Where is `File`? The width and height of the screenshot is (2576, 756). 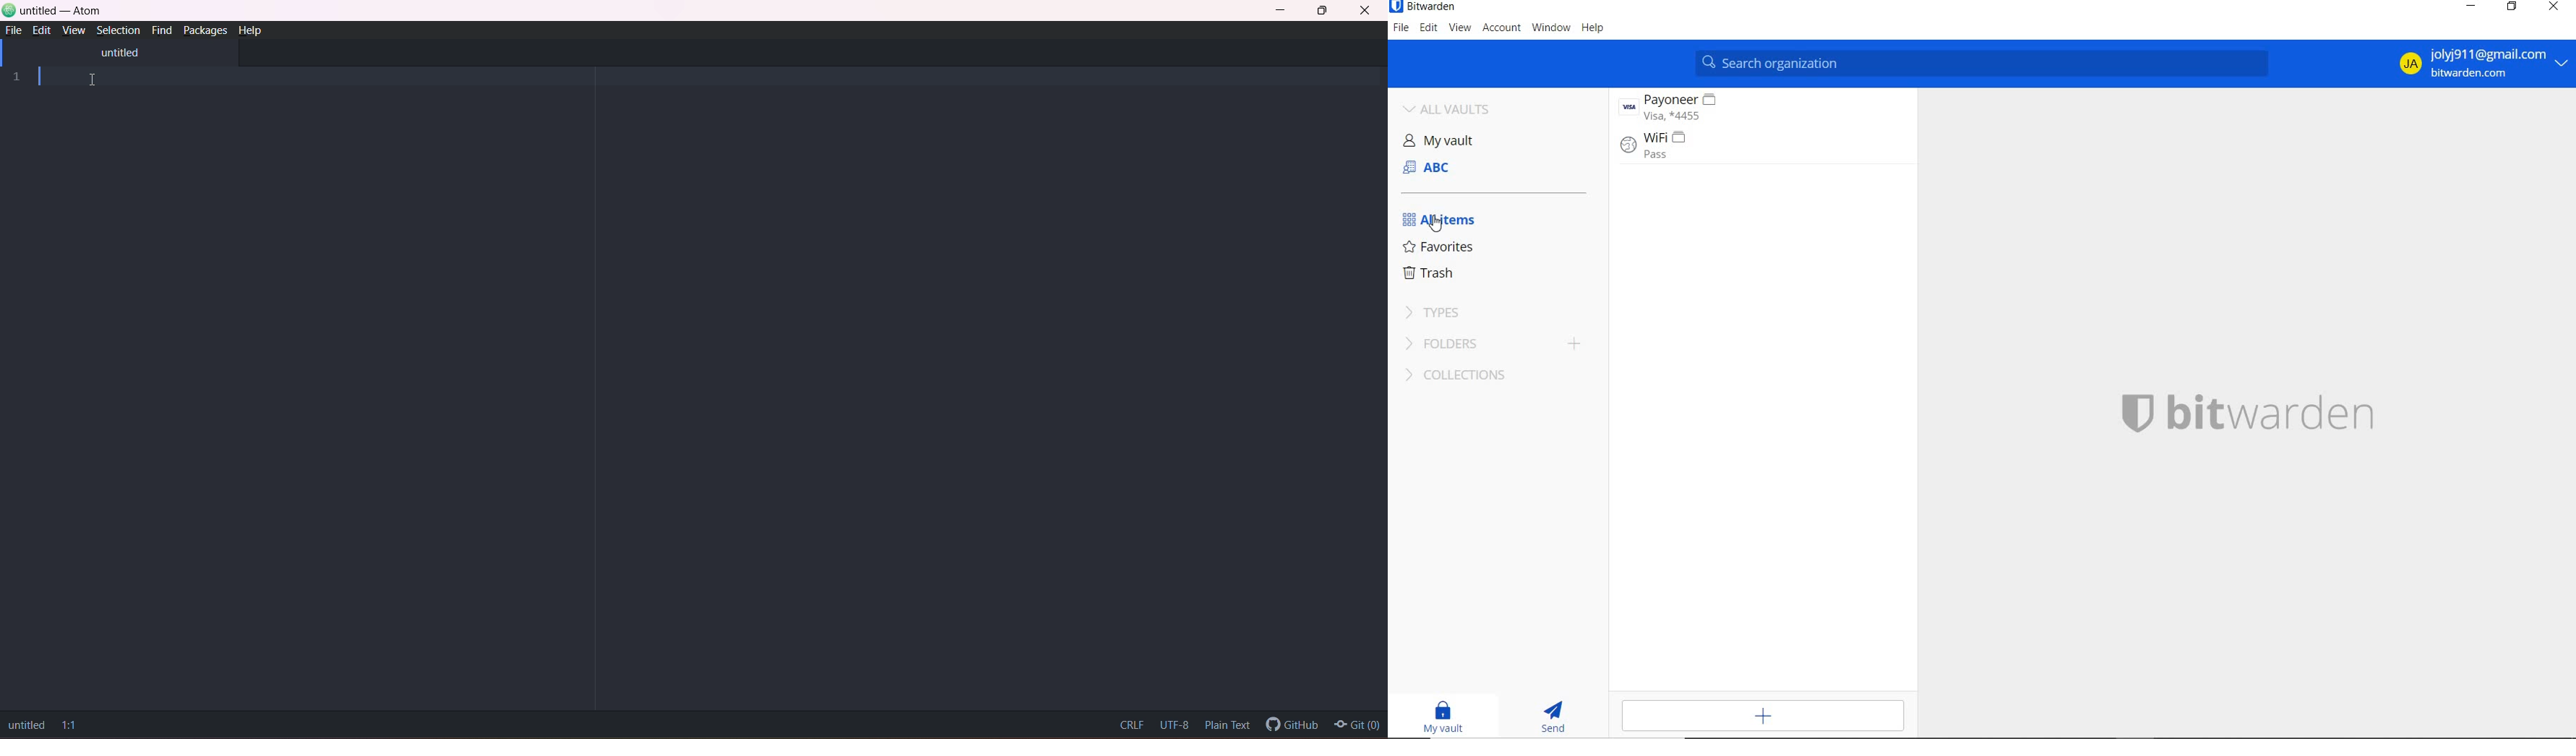
File is located at coordinates (14, 30).